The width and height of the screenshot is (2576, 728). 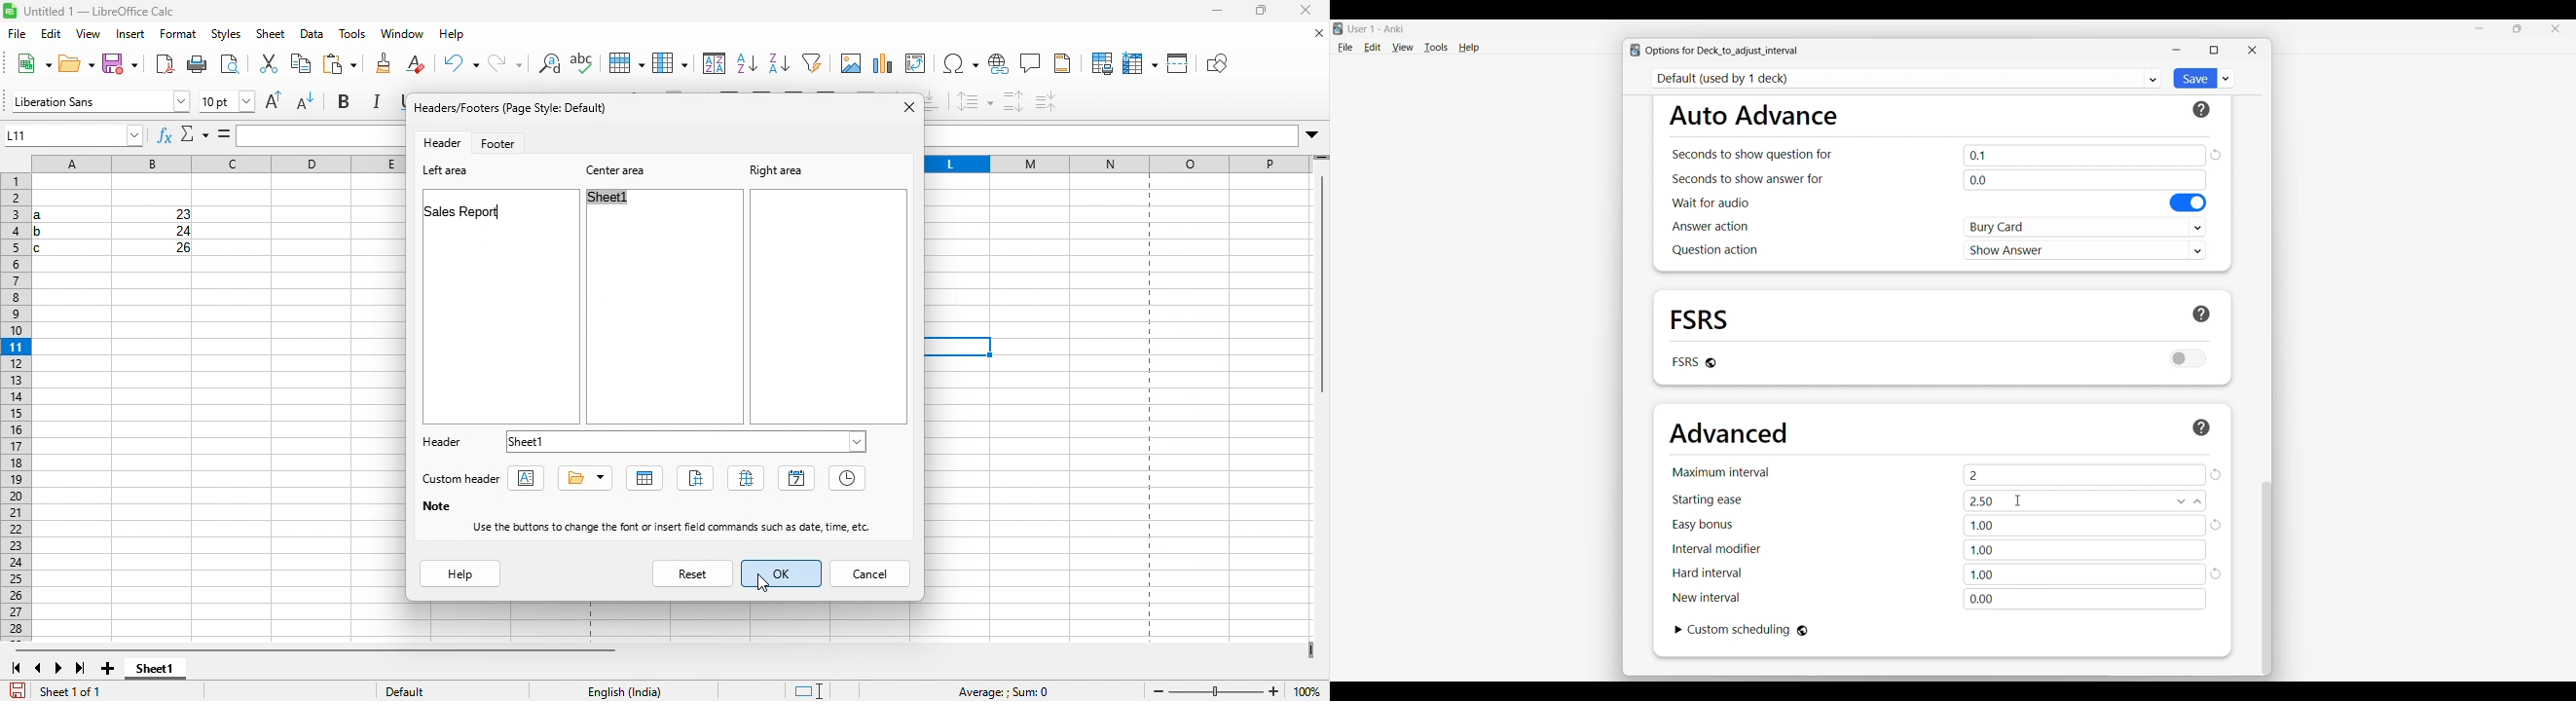 I want to click on Click to access other decks for settings, so click(x=1907, y=79).